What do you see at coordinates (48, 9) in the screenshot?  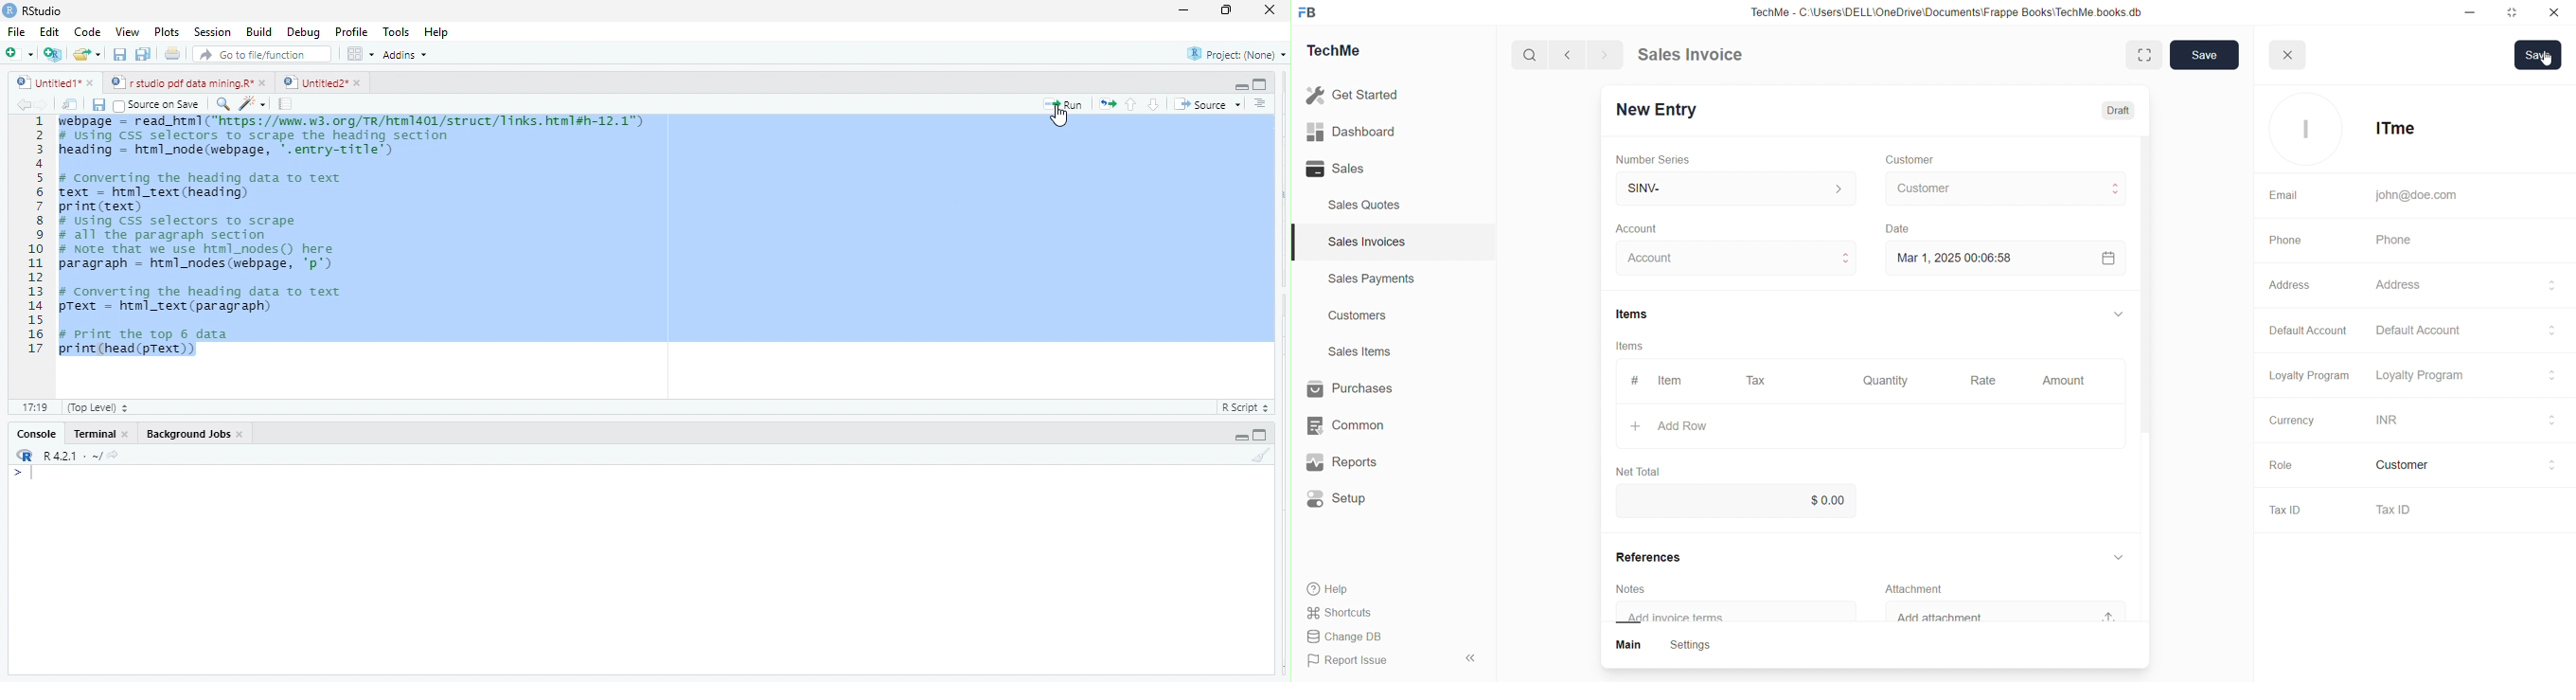 I see `RStudio` at bounding box center [48, 9].